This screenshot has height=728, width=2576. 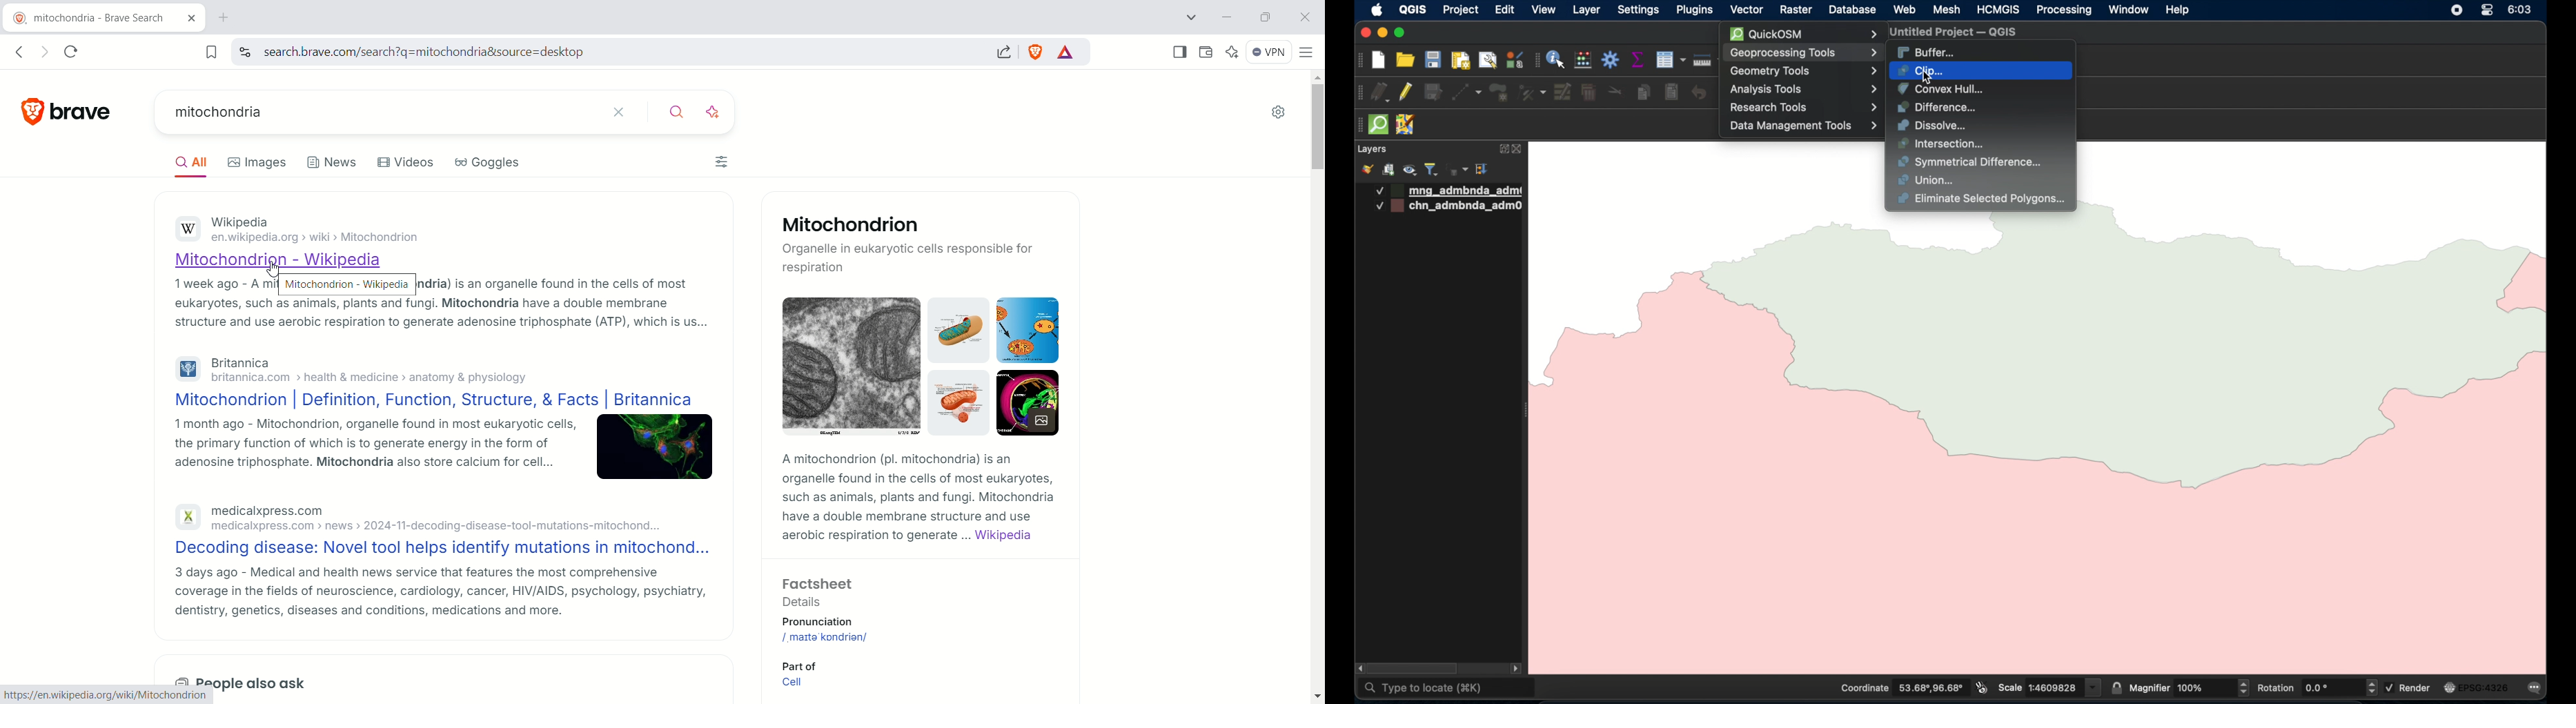 What do you see at coordinates (246, 219) in the screenshot?
I see `Wikipedia` at bounding box center [246, 219].